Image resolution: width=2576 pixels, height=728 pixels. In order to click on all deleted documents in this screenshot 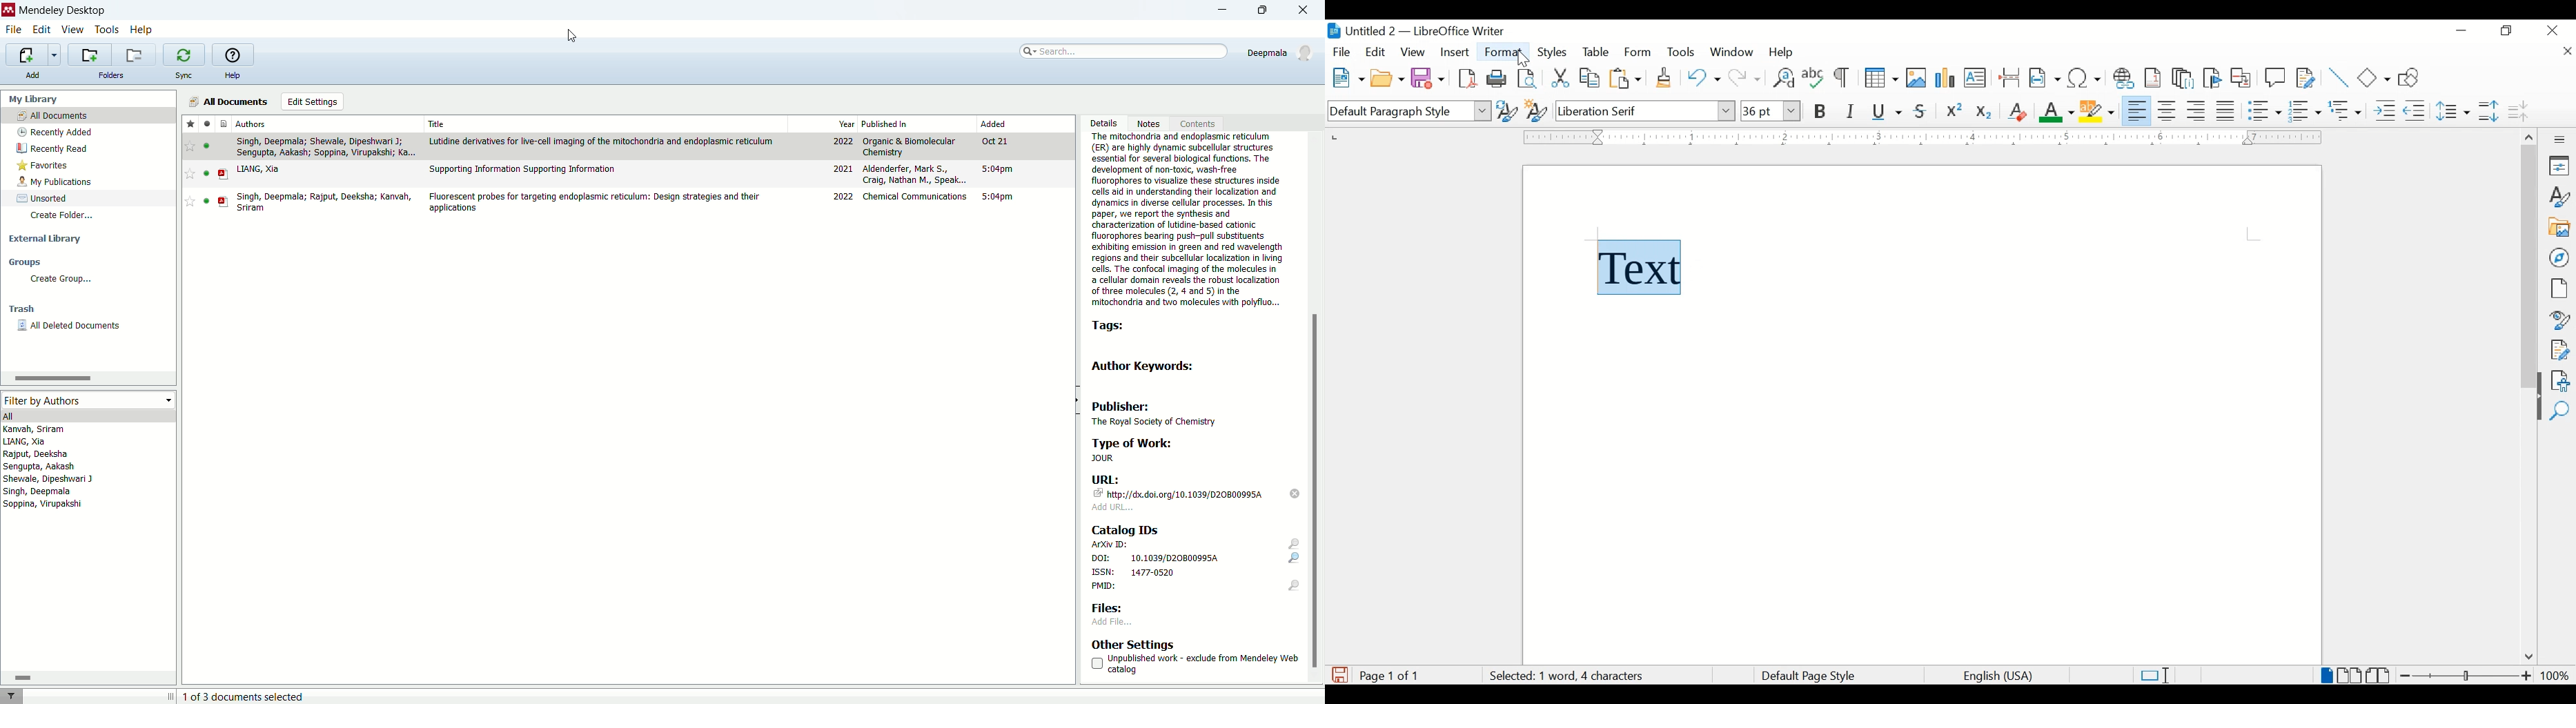, I will do `click(70, 326)`.